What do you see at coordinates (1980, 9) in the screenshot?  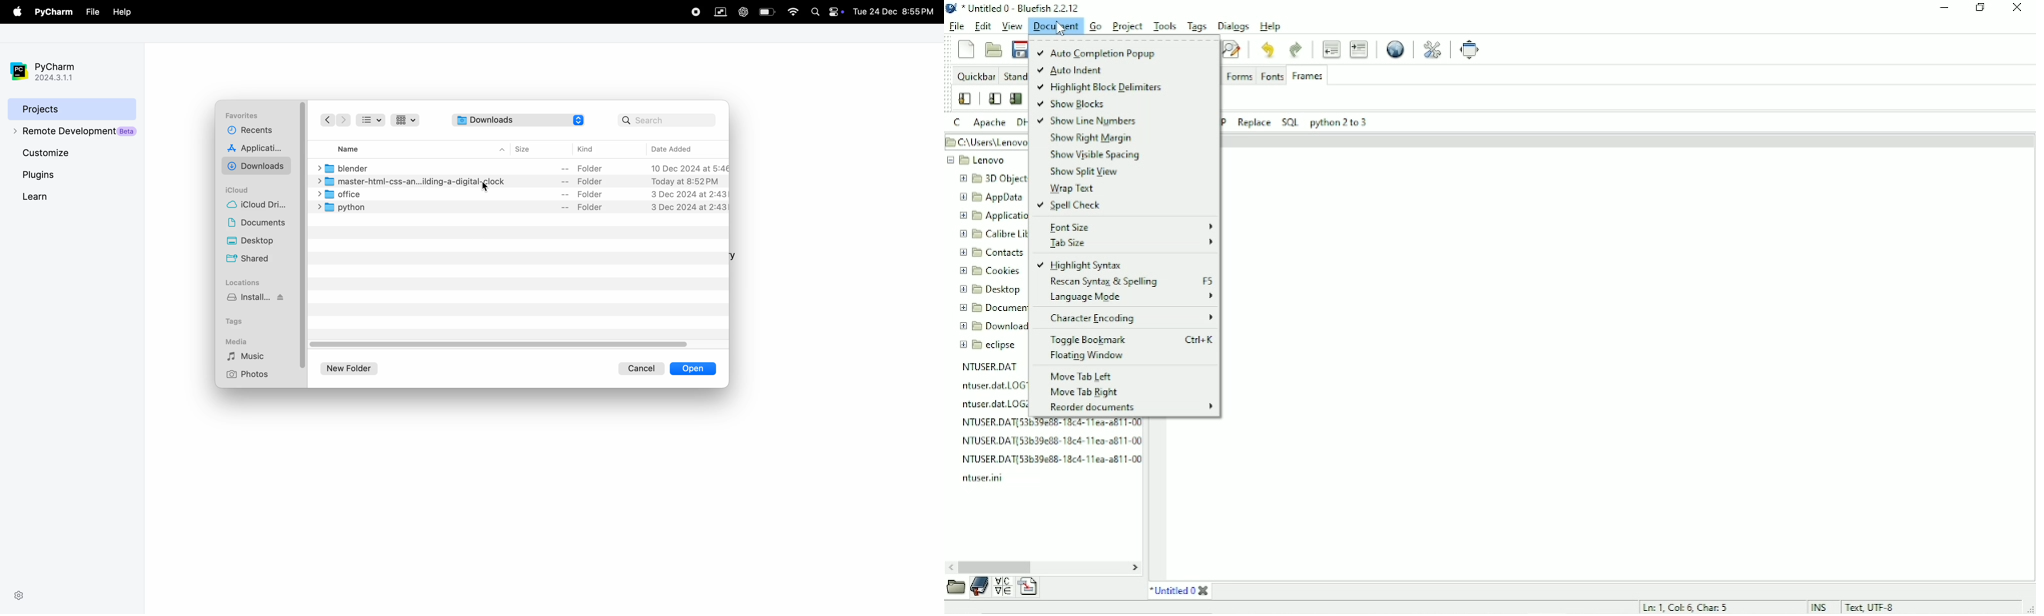 I see `Restore down` at bounding box center [1980, 9].